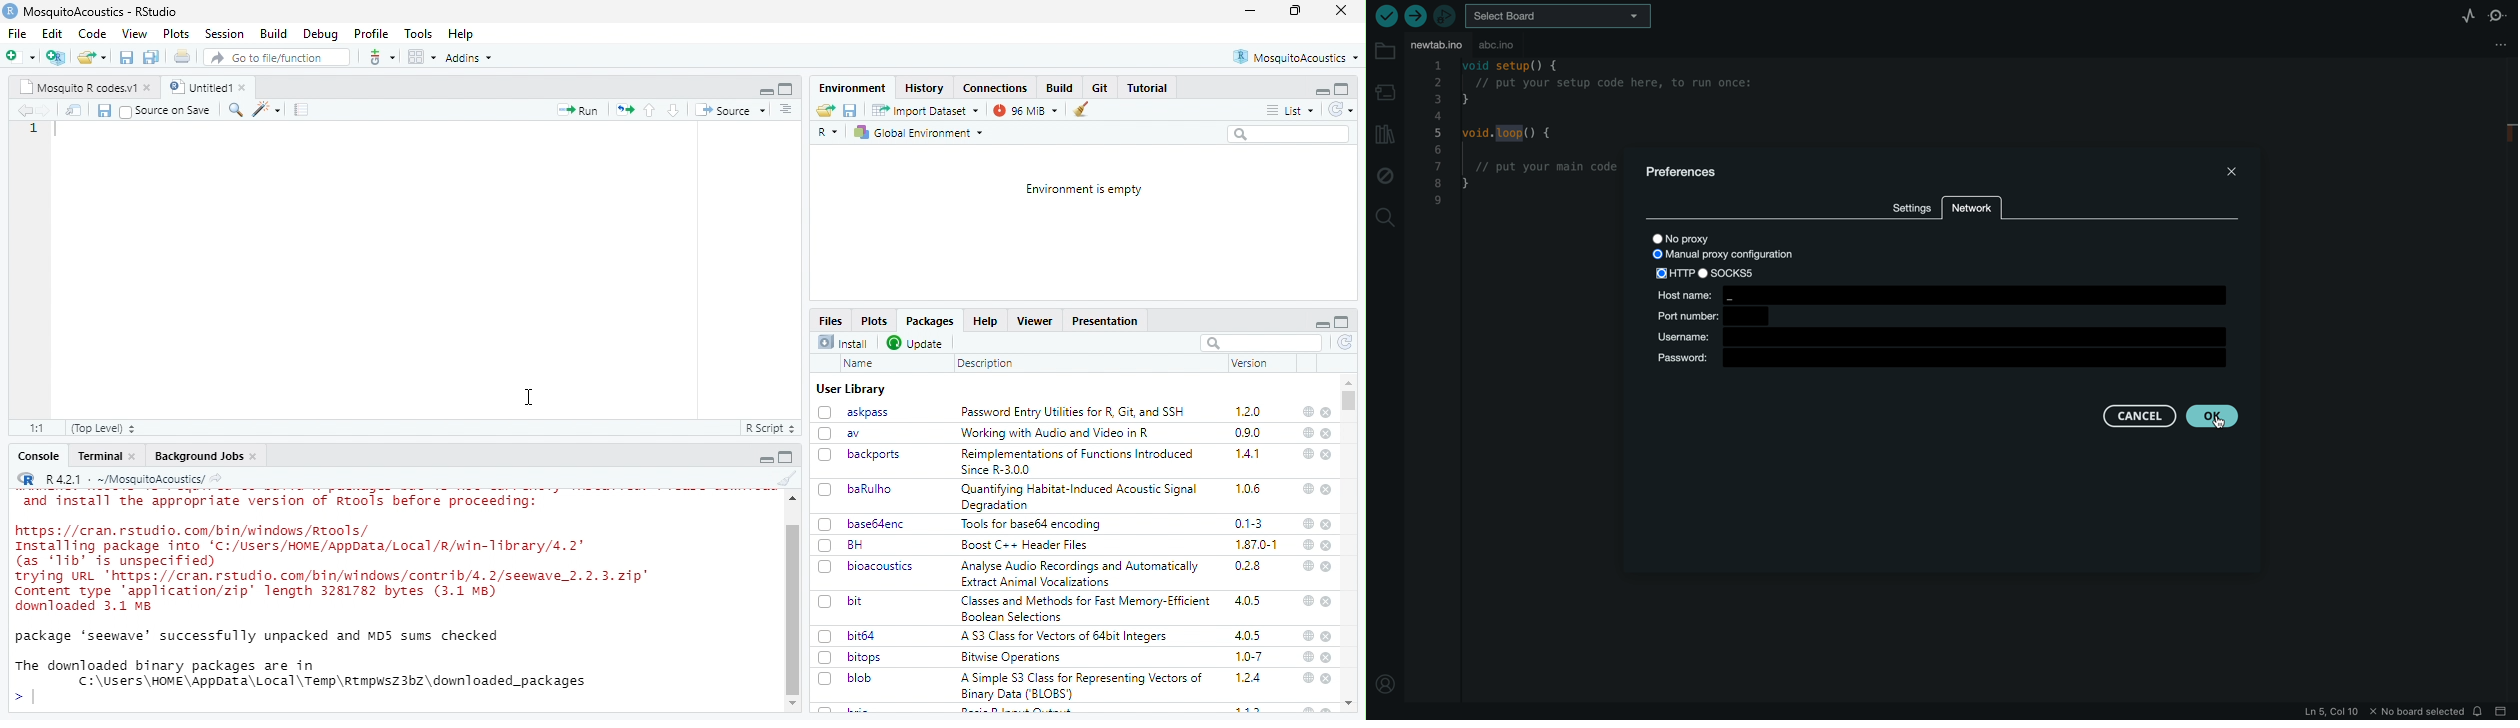 This screenshot has width=2520, height=728. I want to click on minimise, so click(768, 92).